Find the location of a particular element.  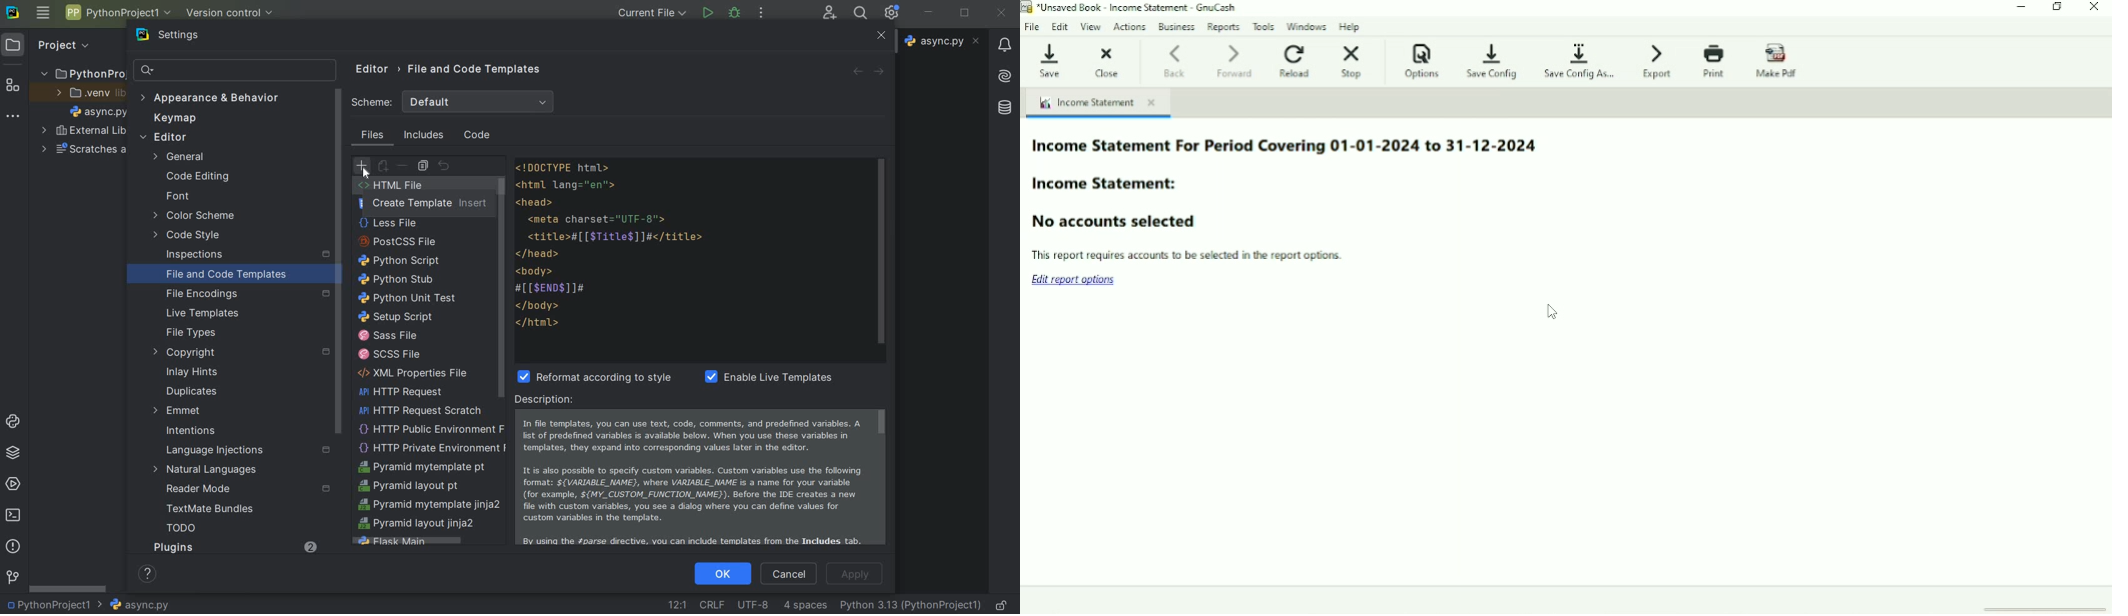

back is located at coordinates (858, 71).